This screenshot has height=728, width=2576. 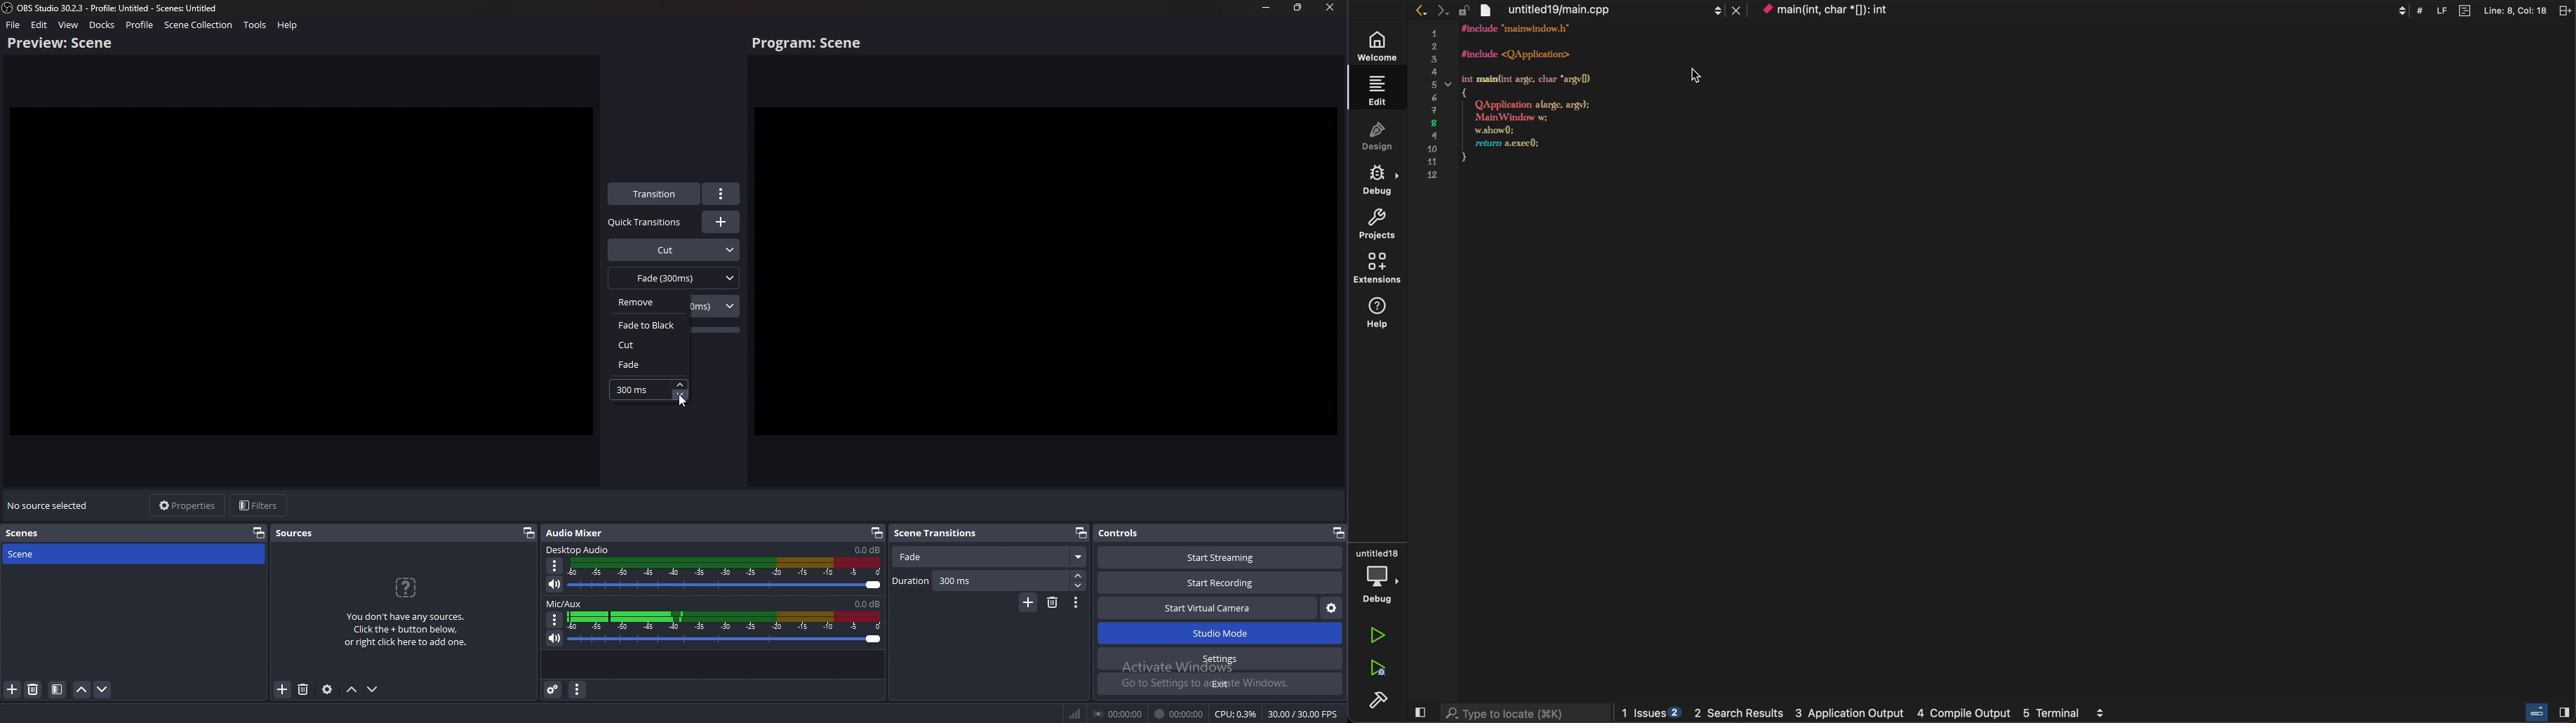 I want to click on Desktop audio, so click(x=579, y=549).